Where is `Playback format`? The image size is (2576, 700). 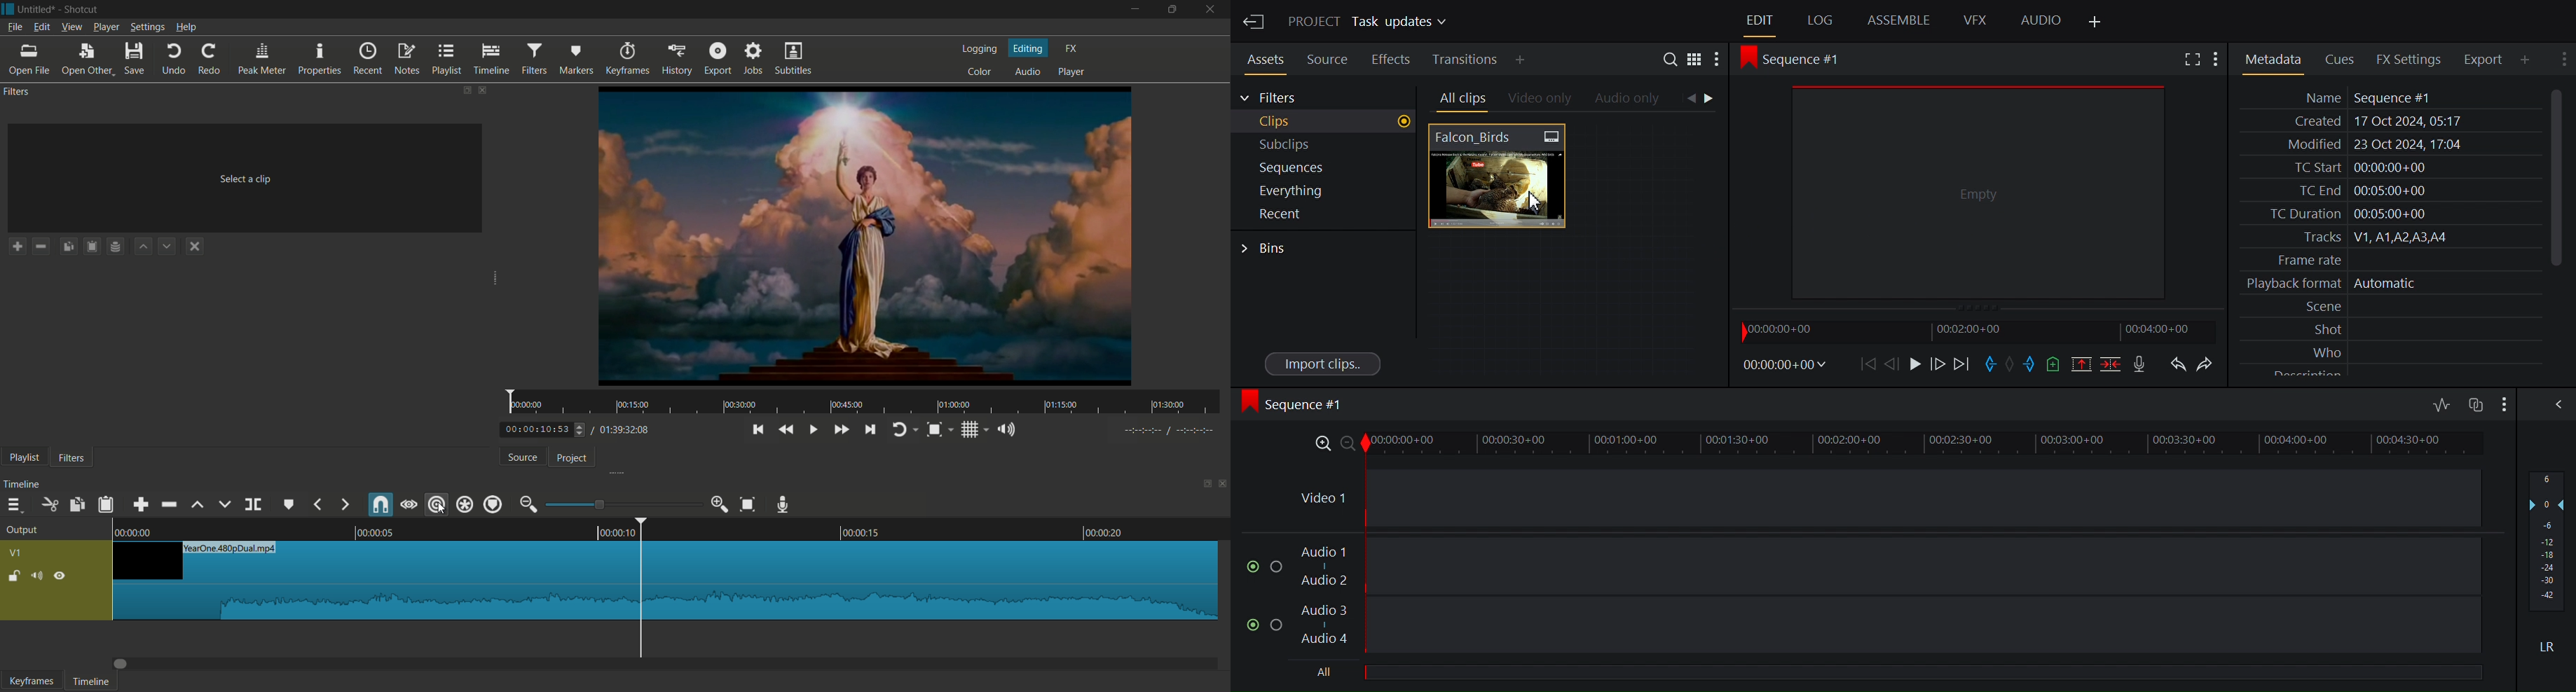 Playback format is located at coordinates (2389, 284).